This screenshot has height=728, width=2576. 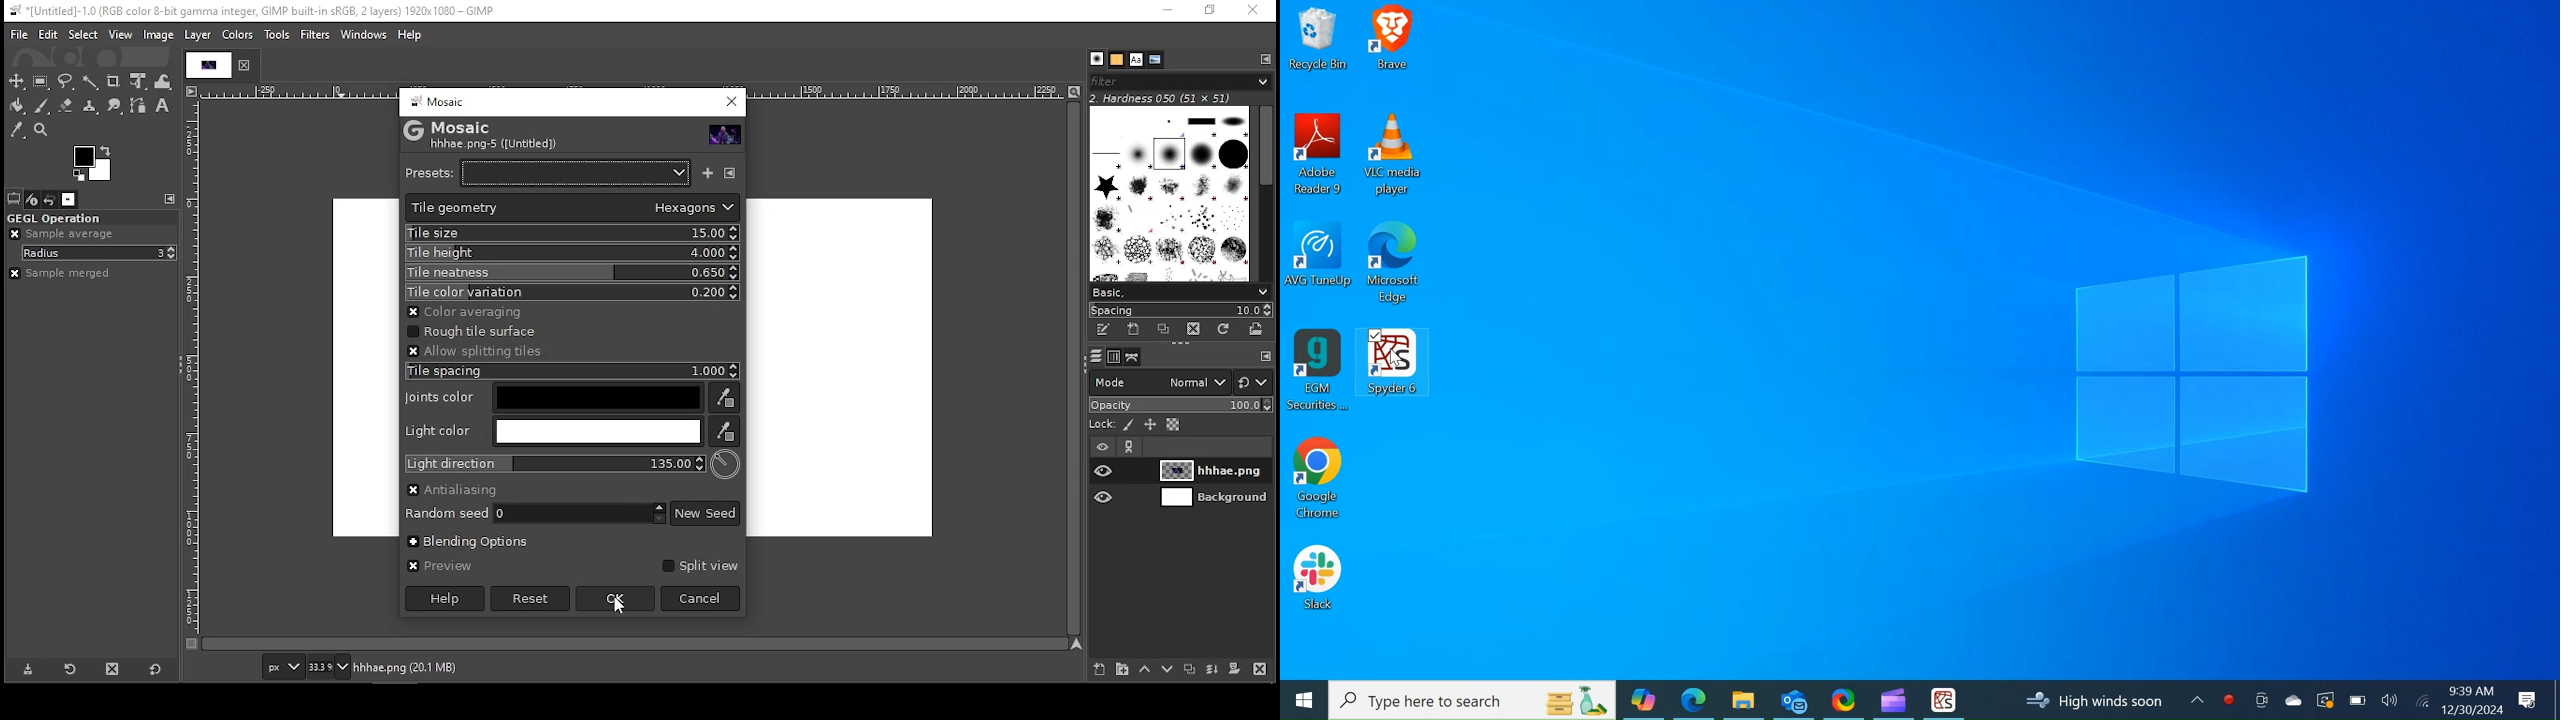 What do you see at coordinates (1317, 41) in the screenshot?
I see `Recycle bin Desktop Icon` at bounding box center [1317, 41].